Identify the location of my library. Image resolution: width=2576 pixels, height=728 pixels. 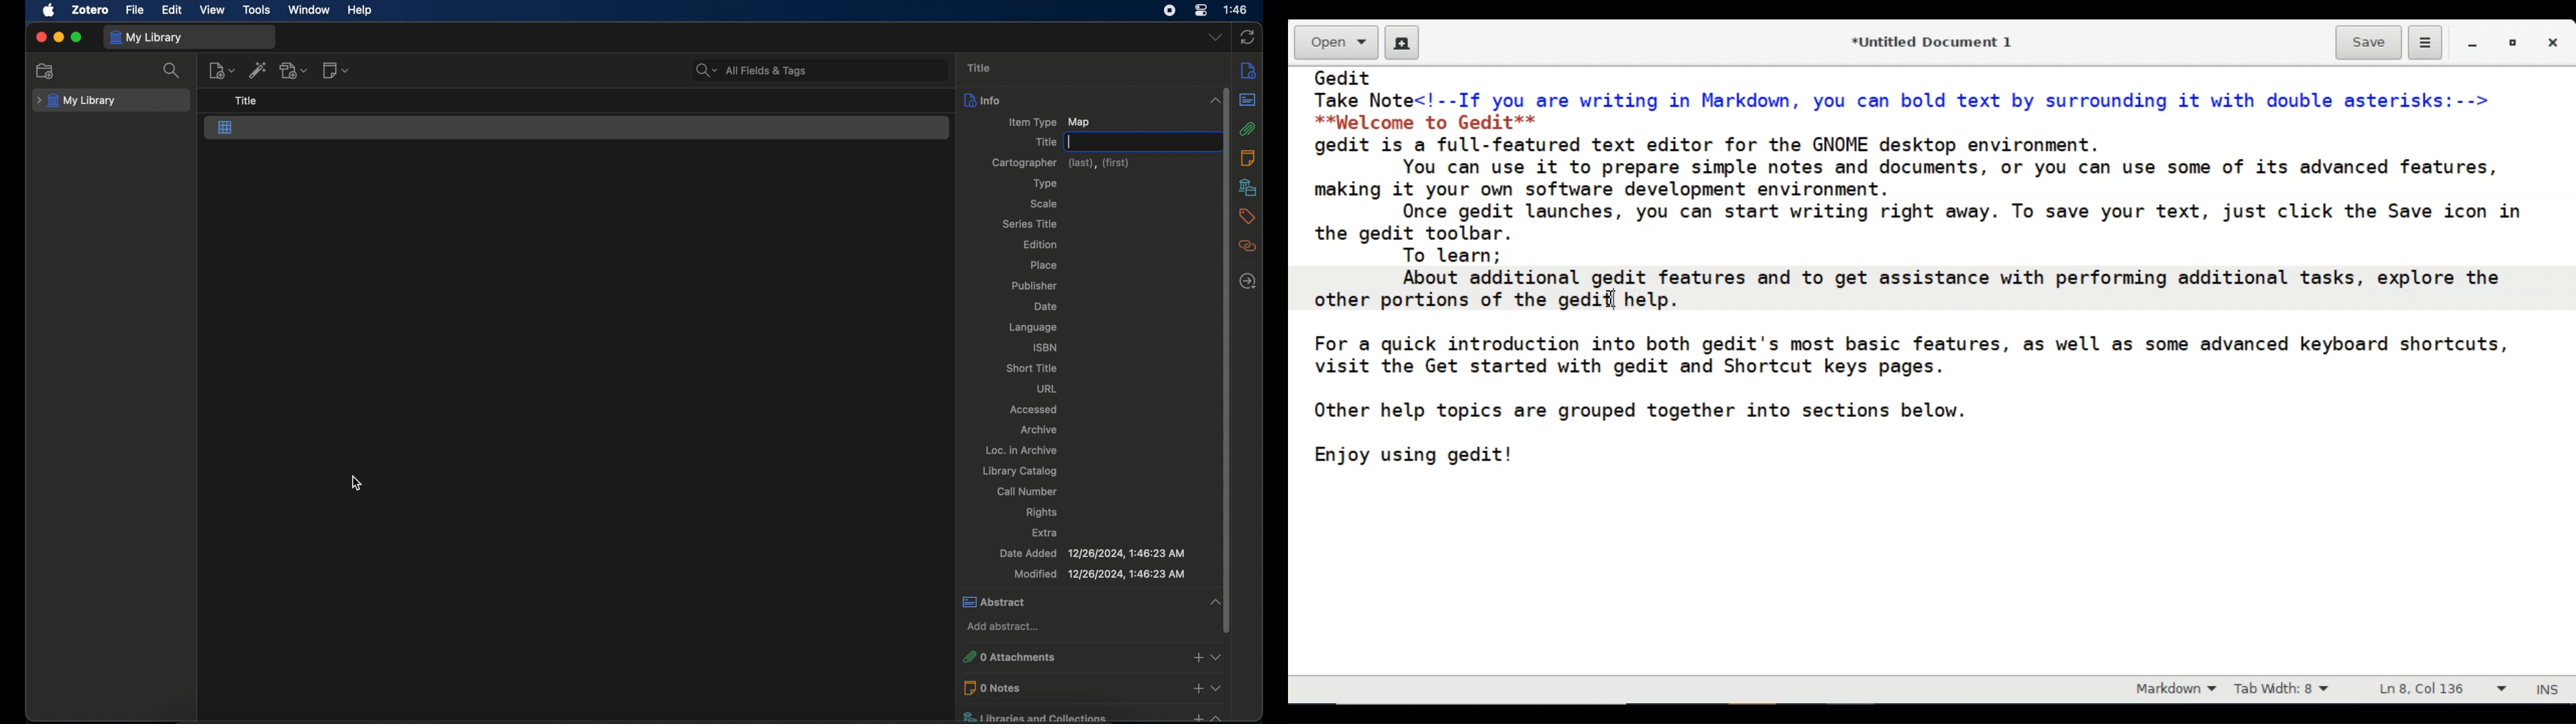
(146, 37).